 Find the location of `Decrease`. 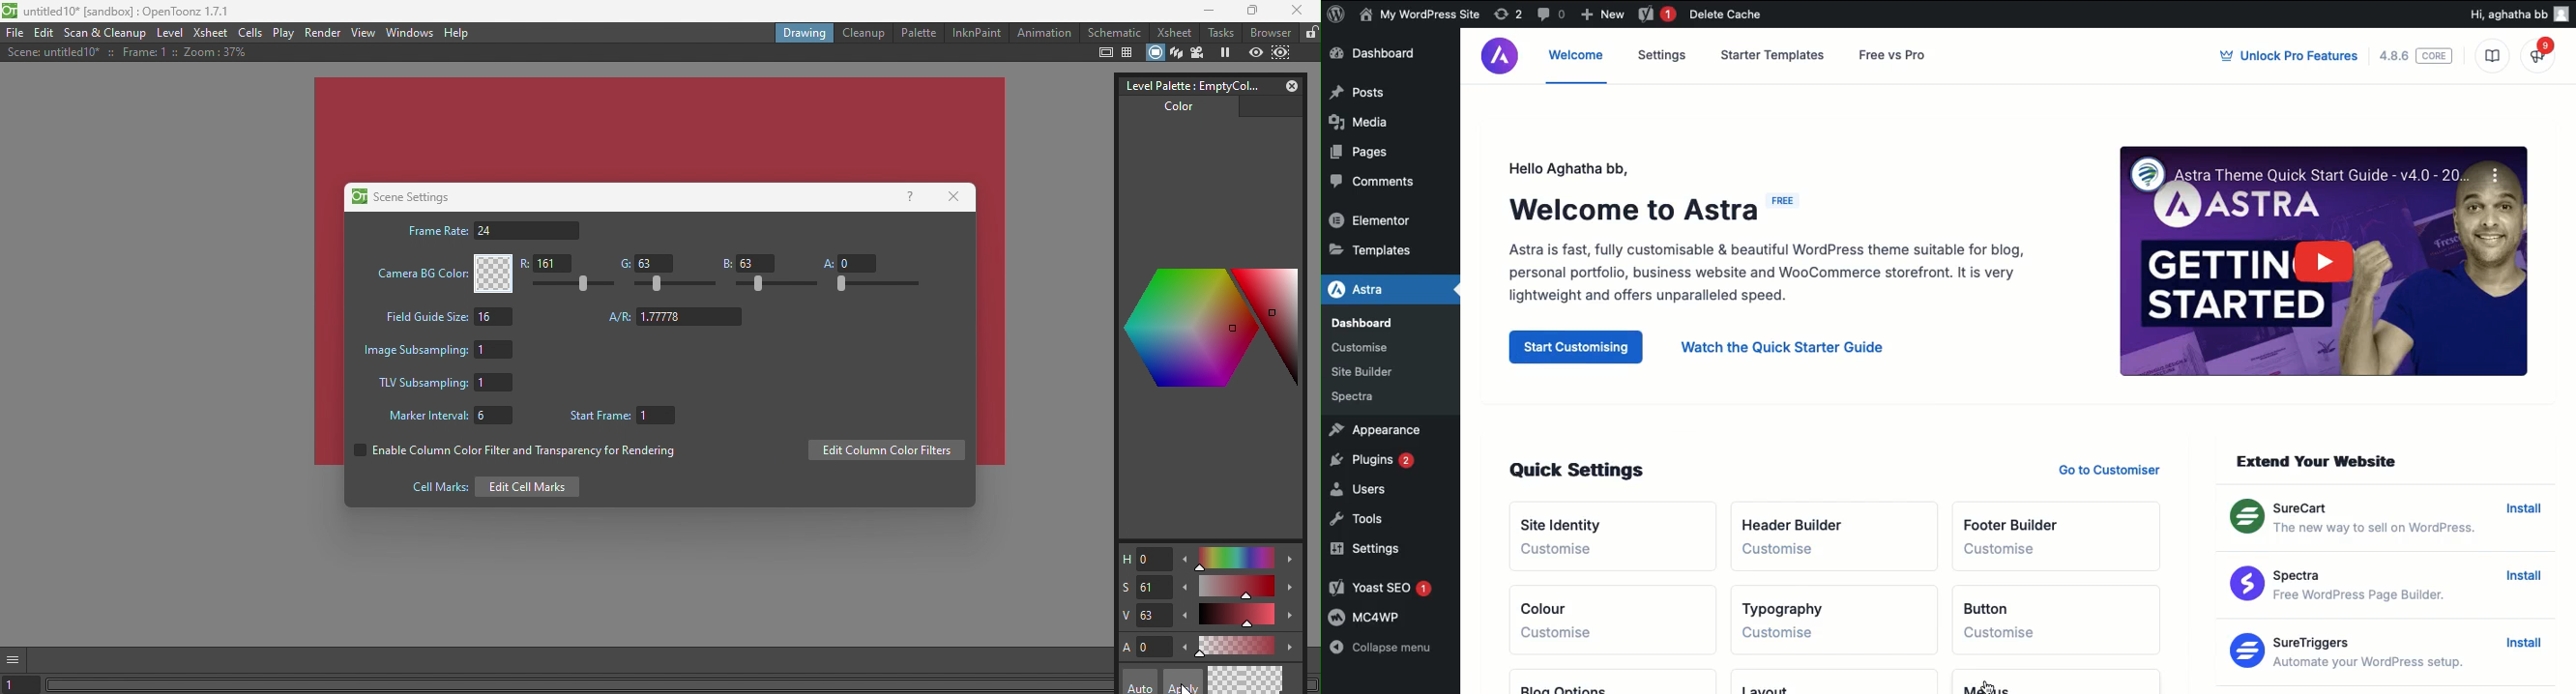

Decrease is located at coordinates (1186, 563).